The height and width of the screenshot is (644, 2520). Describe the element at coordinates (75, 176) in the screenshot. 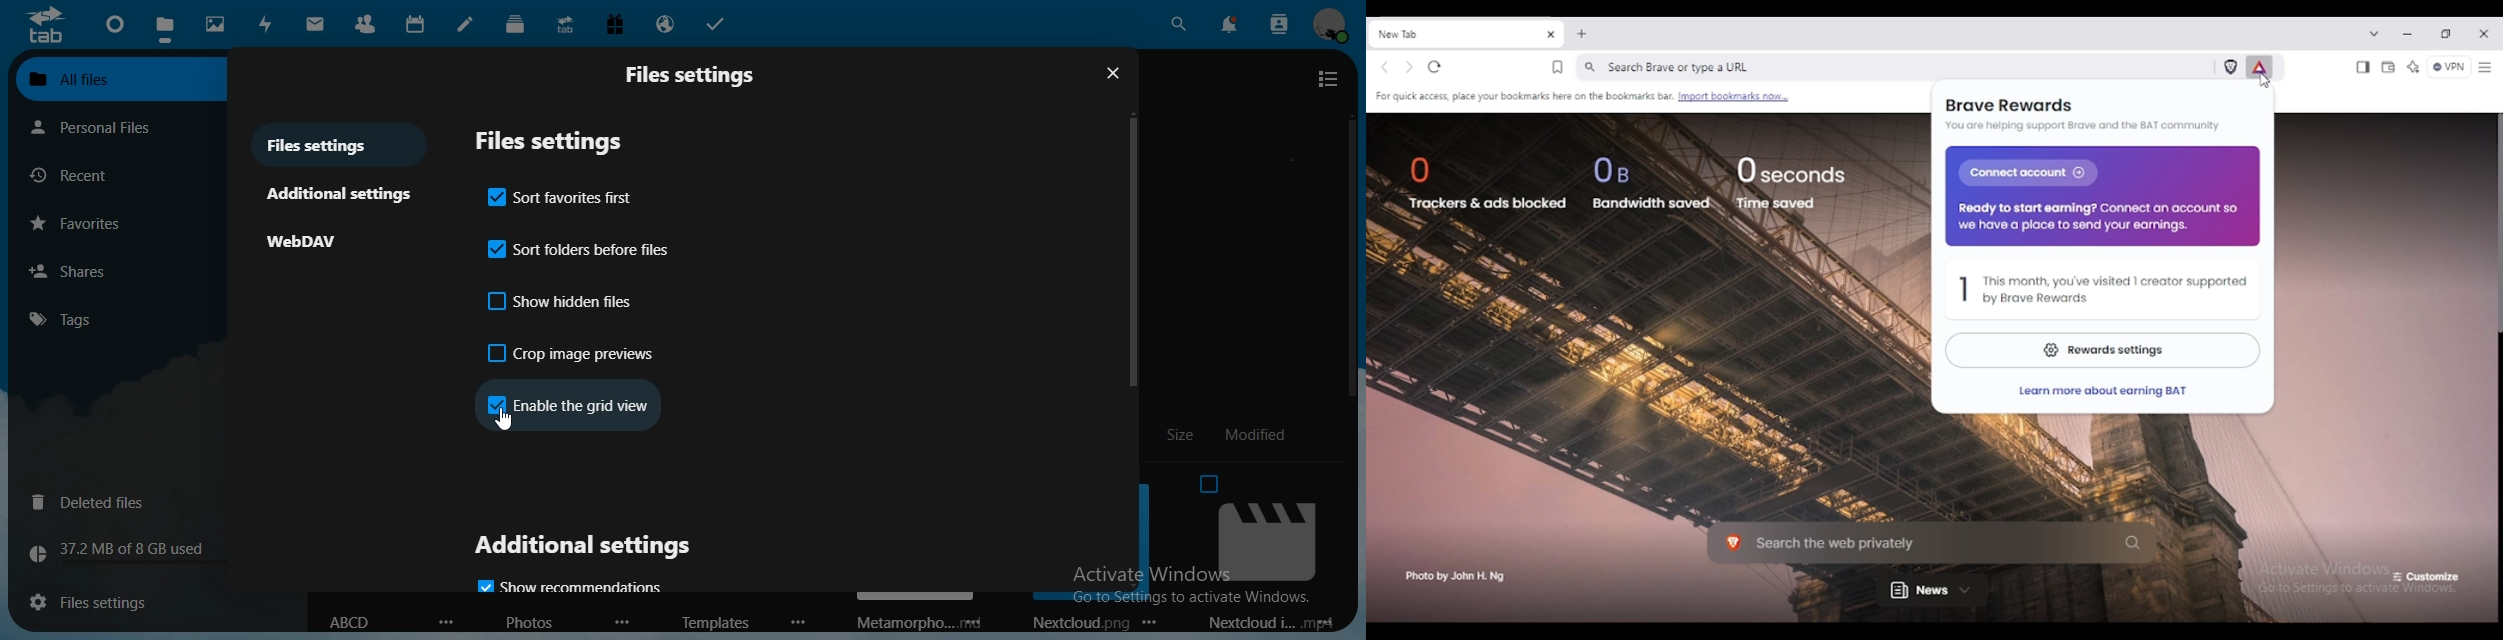

I see `recent` at that location.